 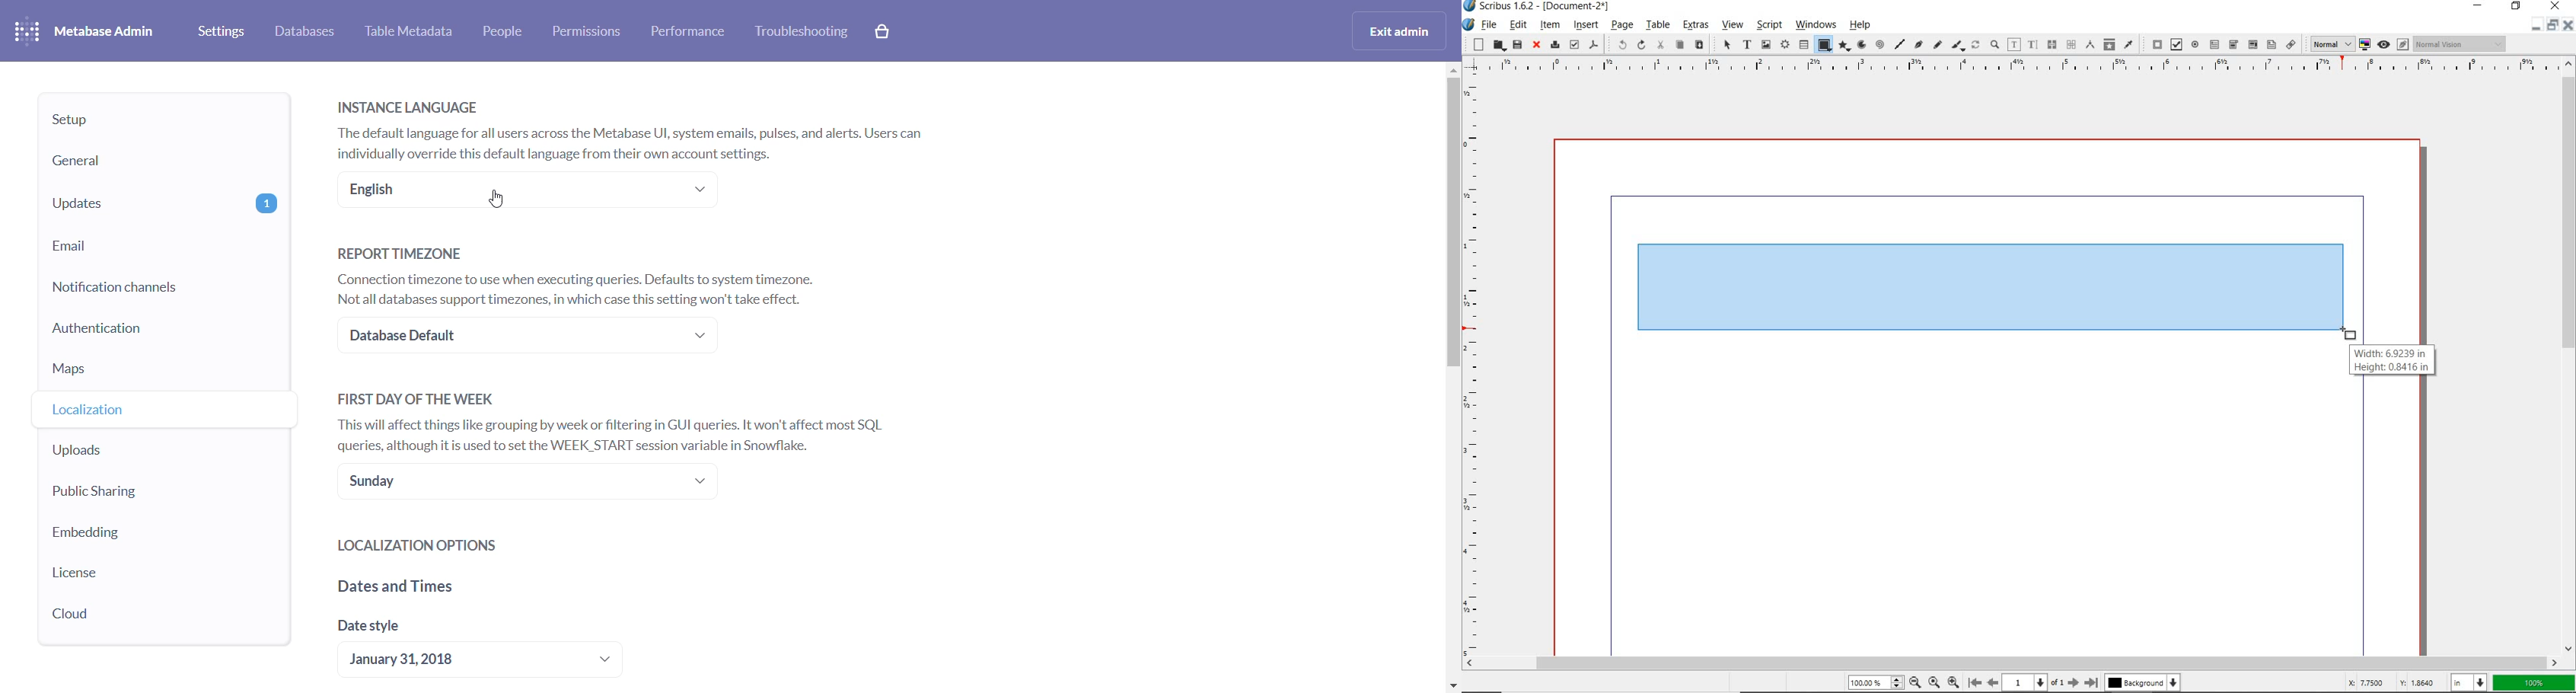 I want to click on preflight verifier, so click(x=1574, y=44).